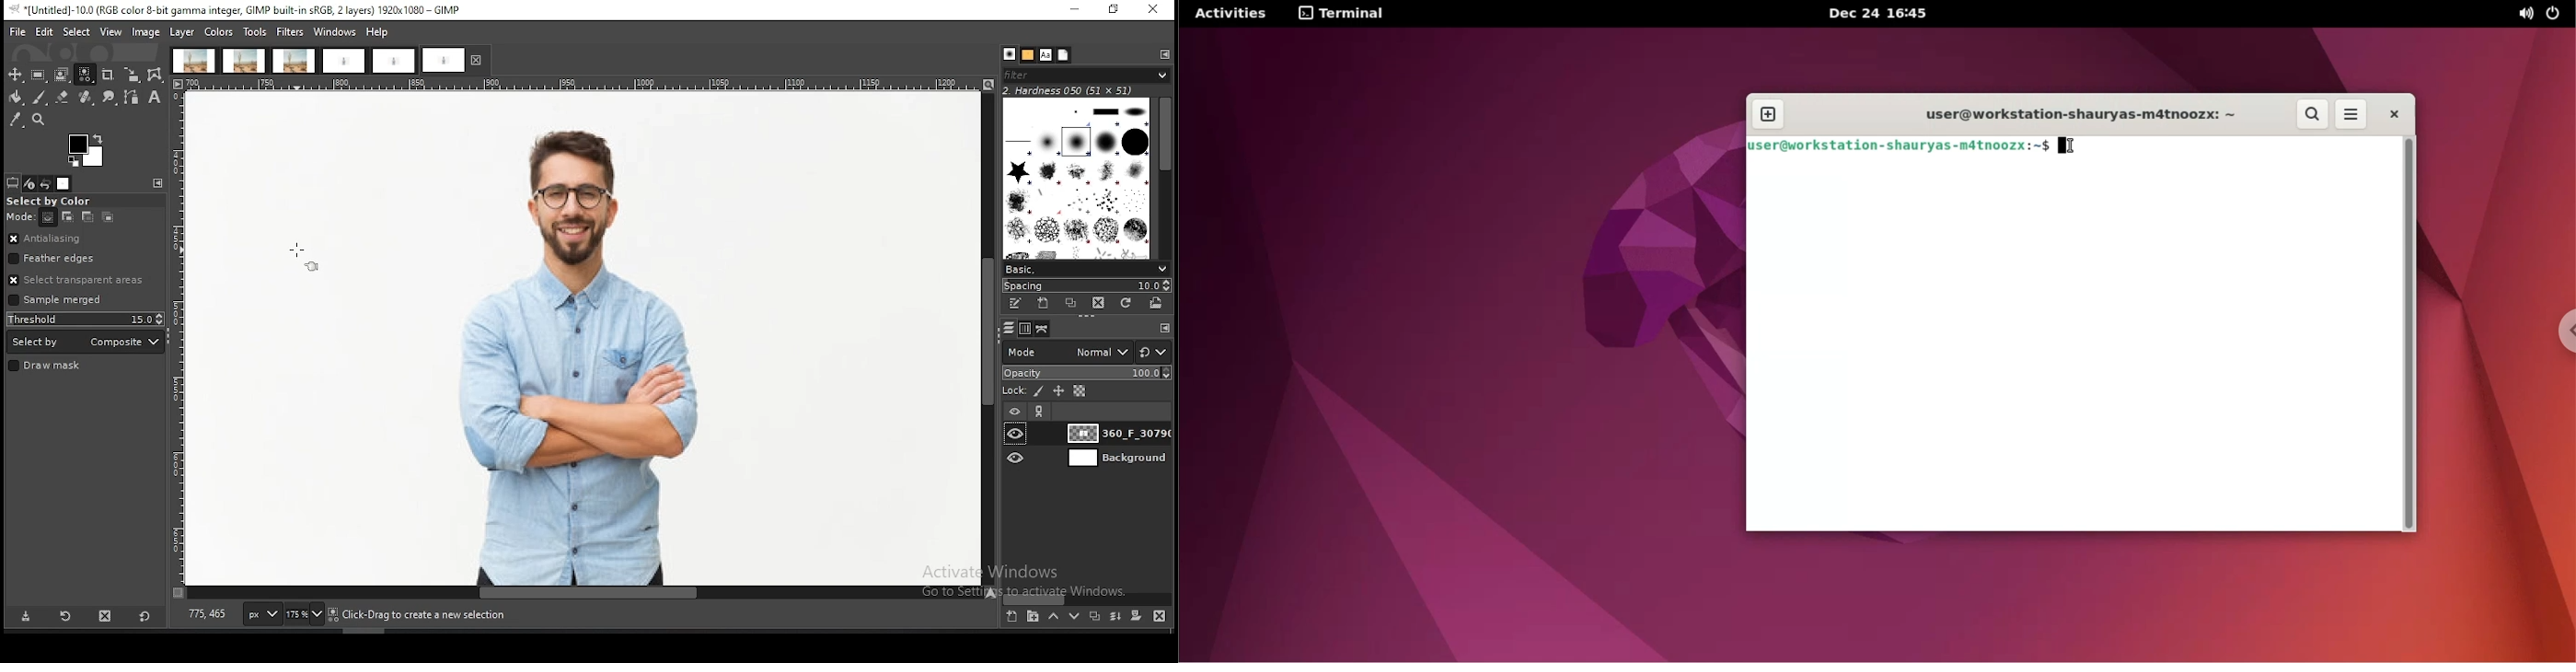 The image size is (2576, 672). Describe the element at coordinates (47, 366) in the screenshot. I see `draw mask` at that location.